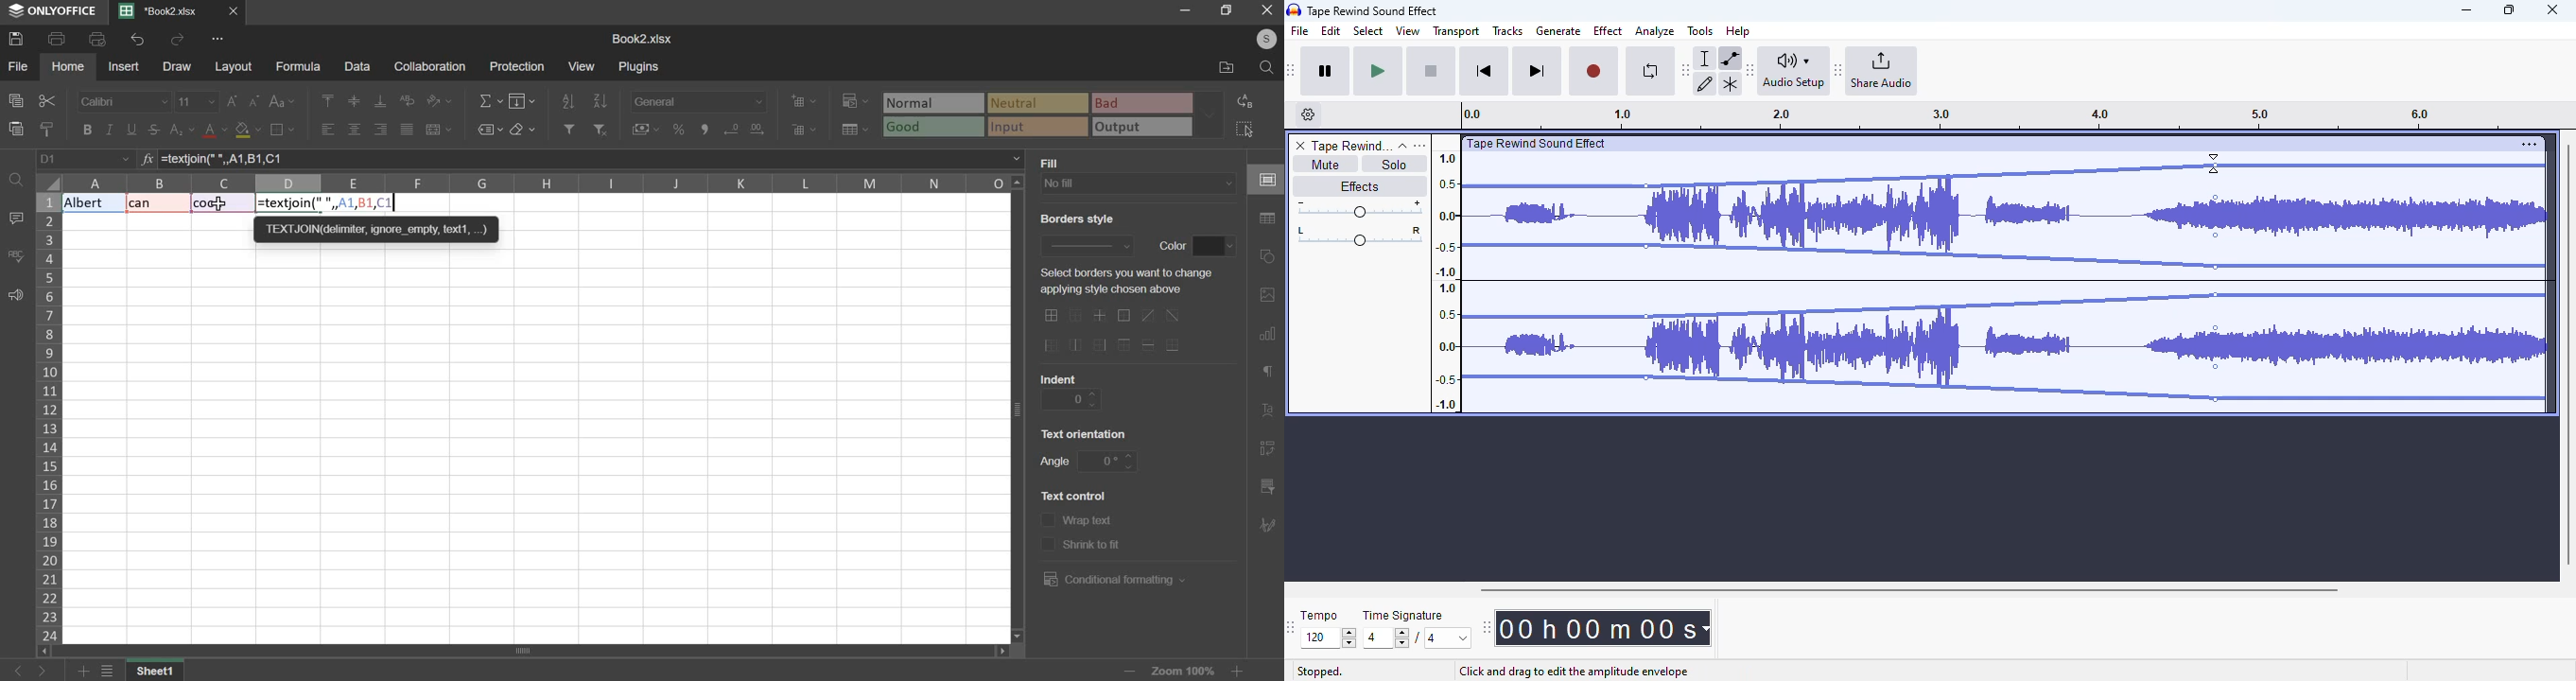 The image size is (2576, 700). I want to click on fill color, so click(248, 131).